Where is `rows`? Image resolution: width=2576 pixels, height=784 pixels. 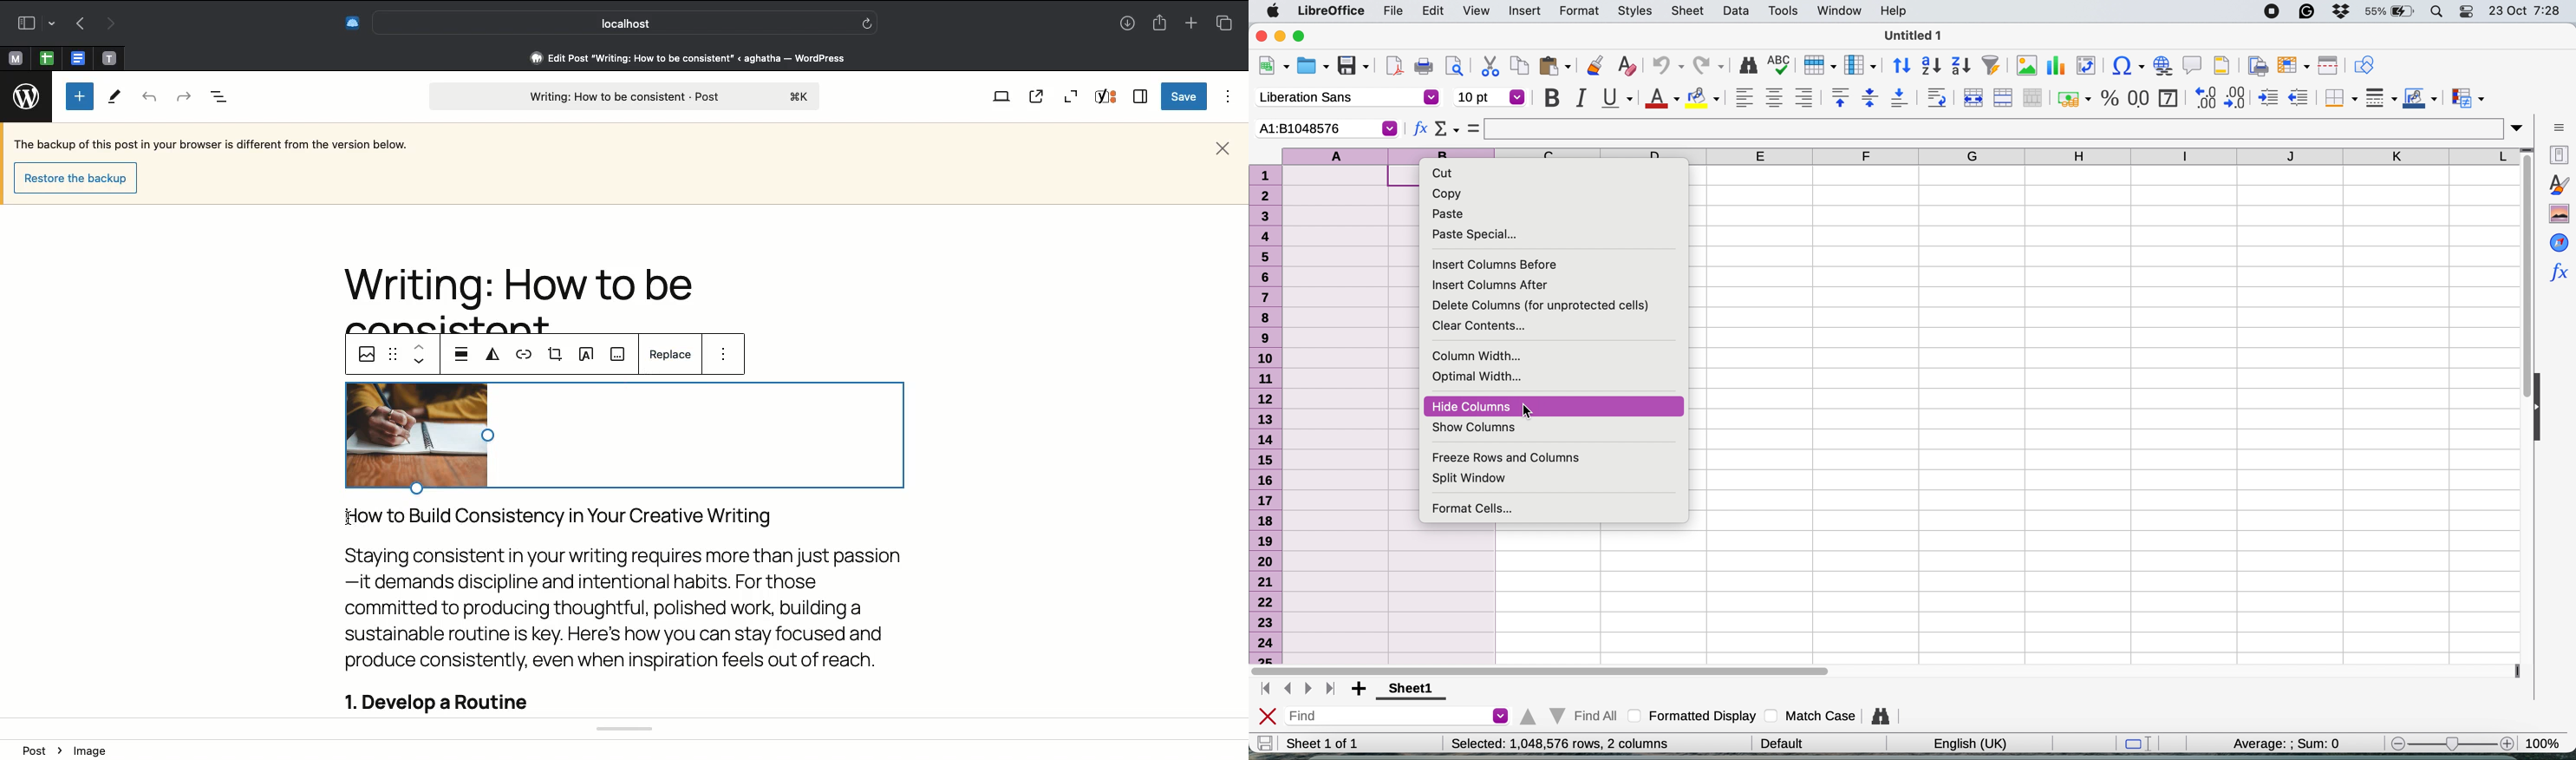 rows is located at coordinates (1267, 410).